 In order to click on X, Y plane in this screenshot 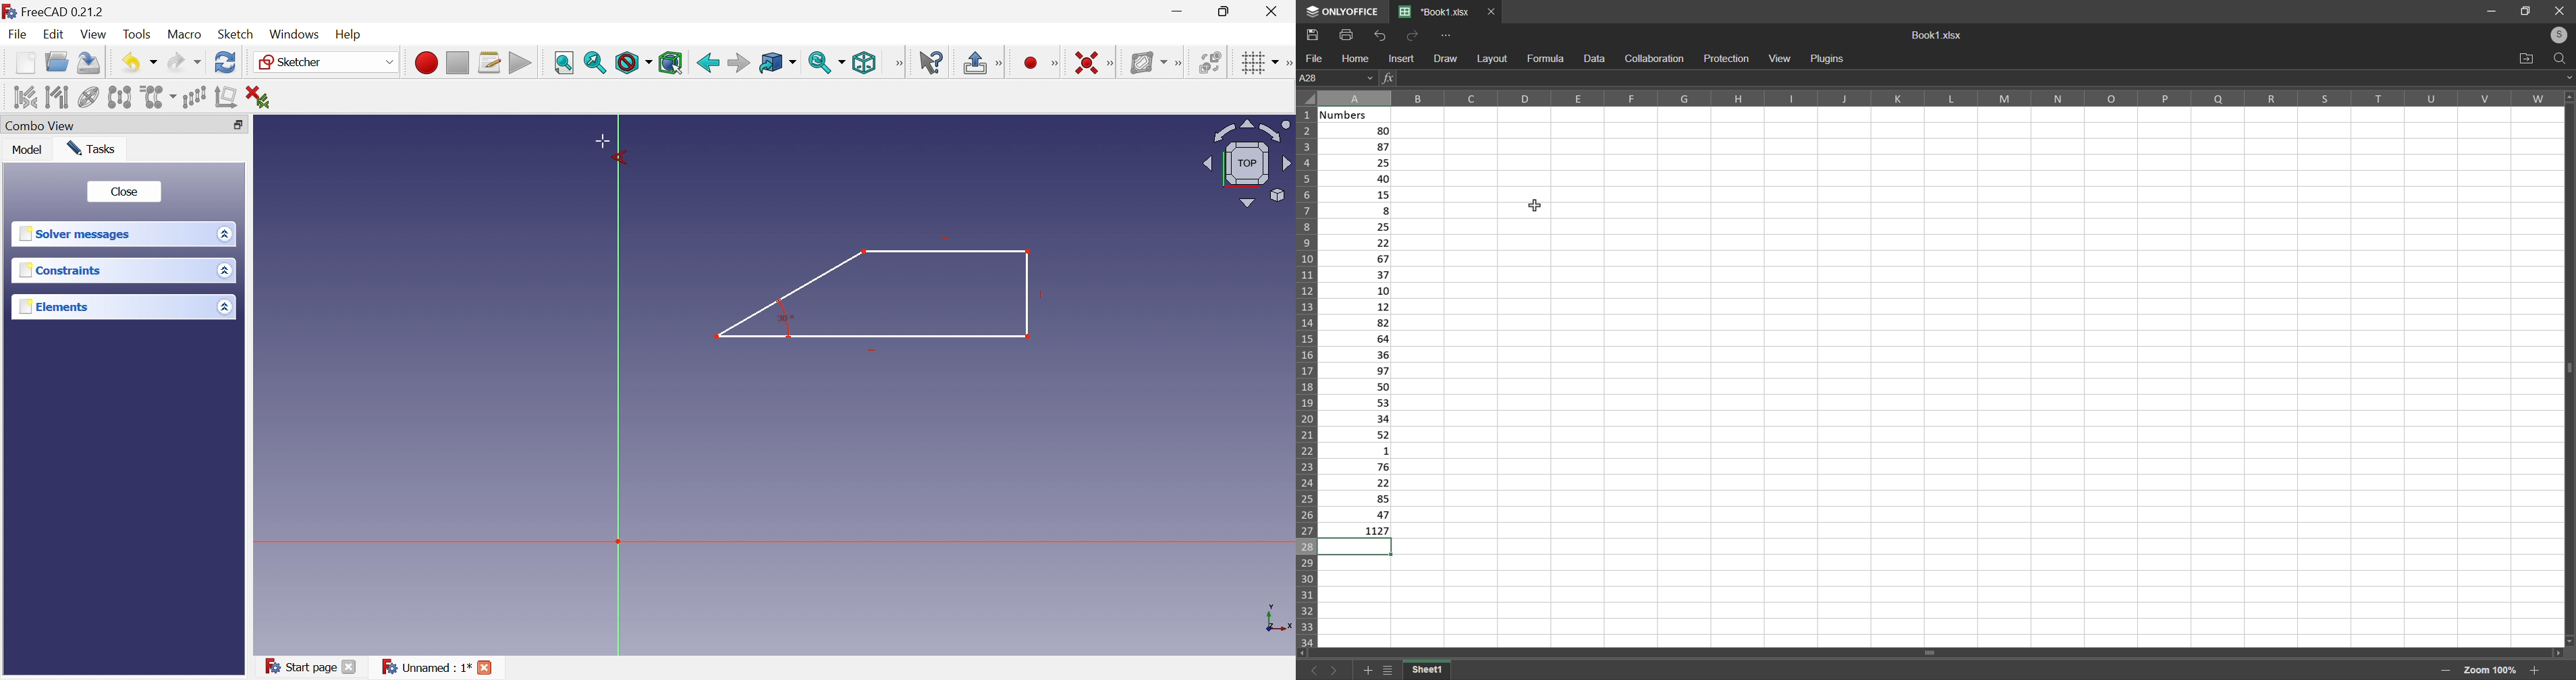, I will do `click(1279, 619)`.